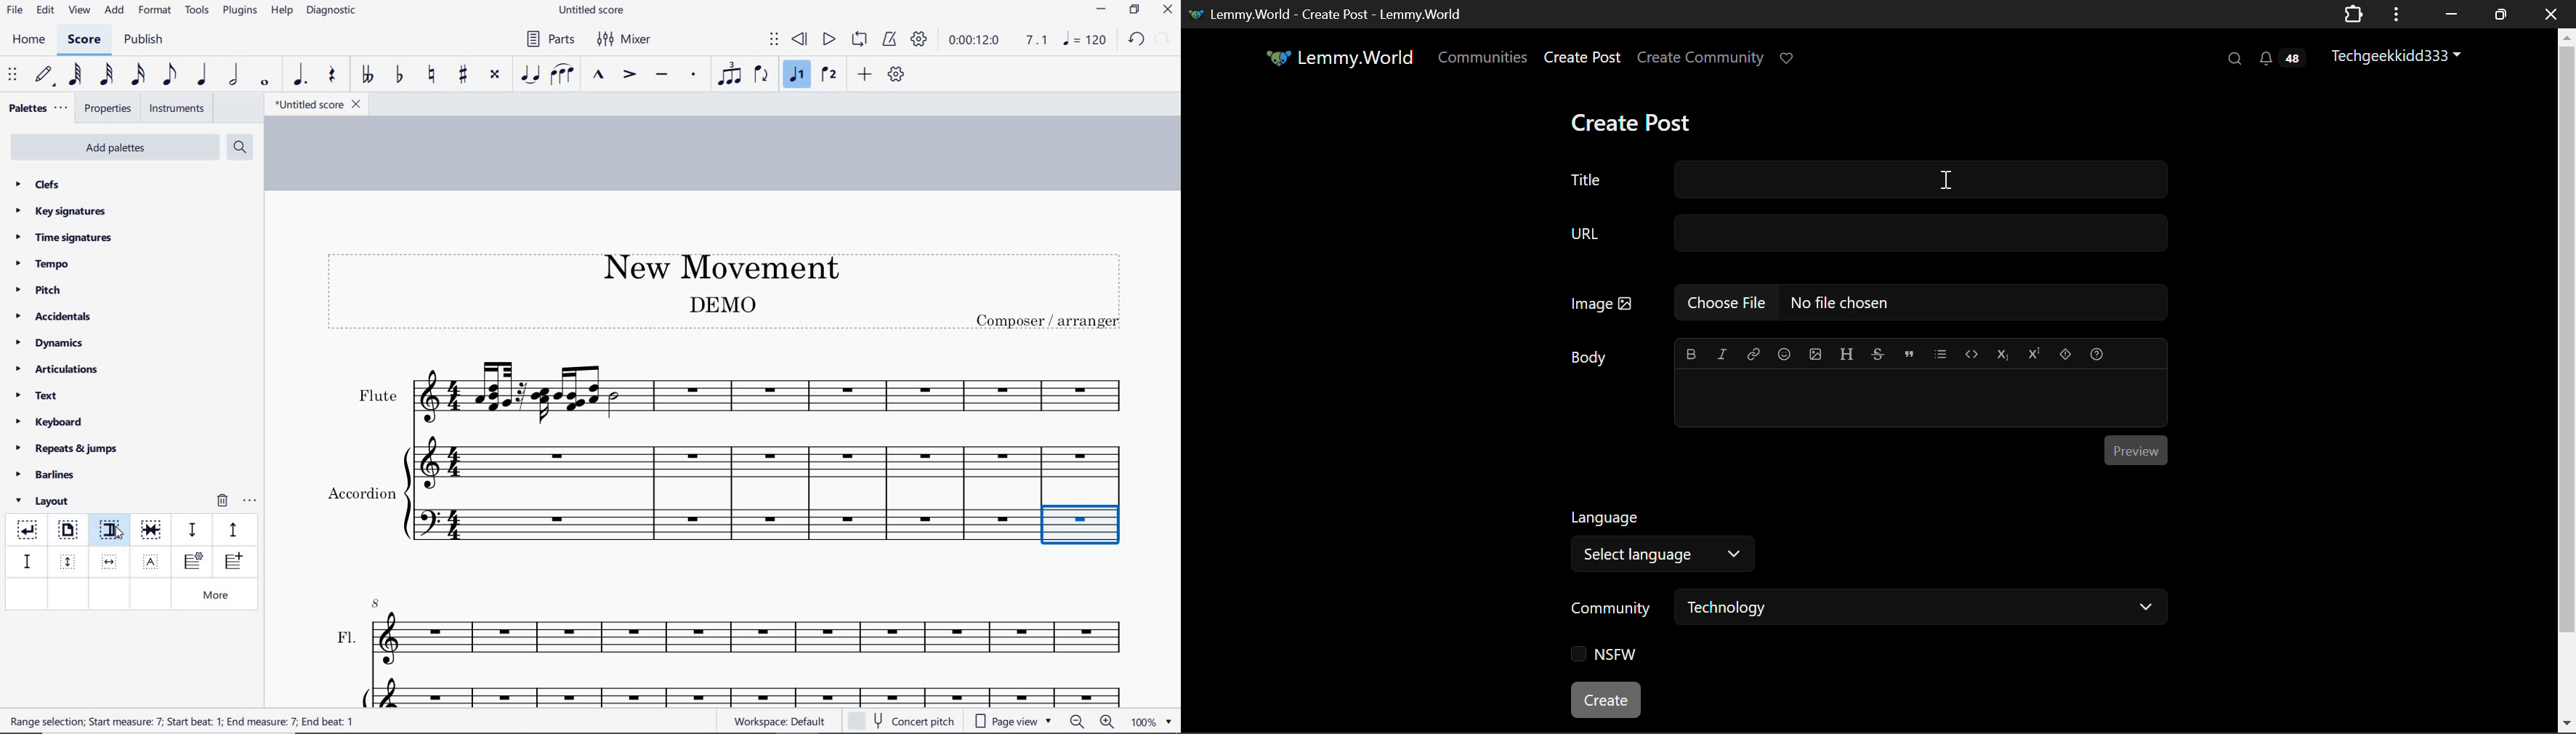 The height and width of the screenshot is (756, 2576). Describe the element at coordinates (44, 11) in the screenshot. I see `edit` at that location.